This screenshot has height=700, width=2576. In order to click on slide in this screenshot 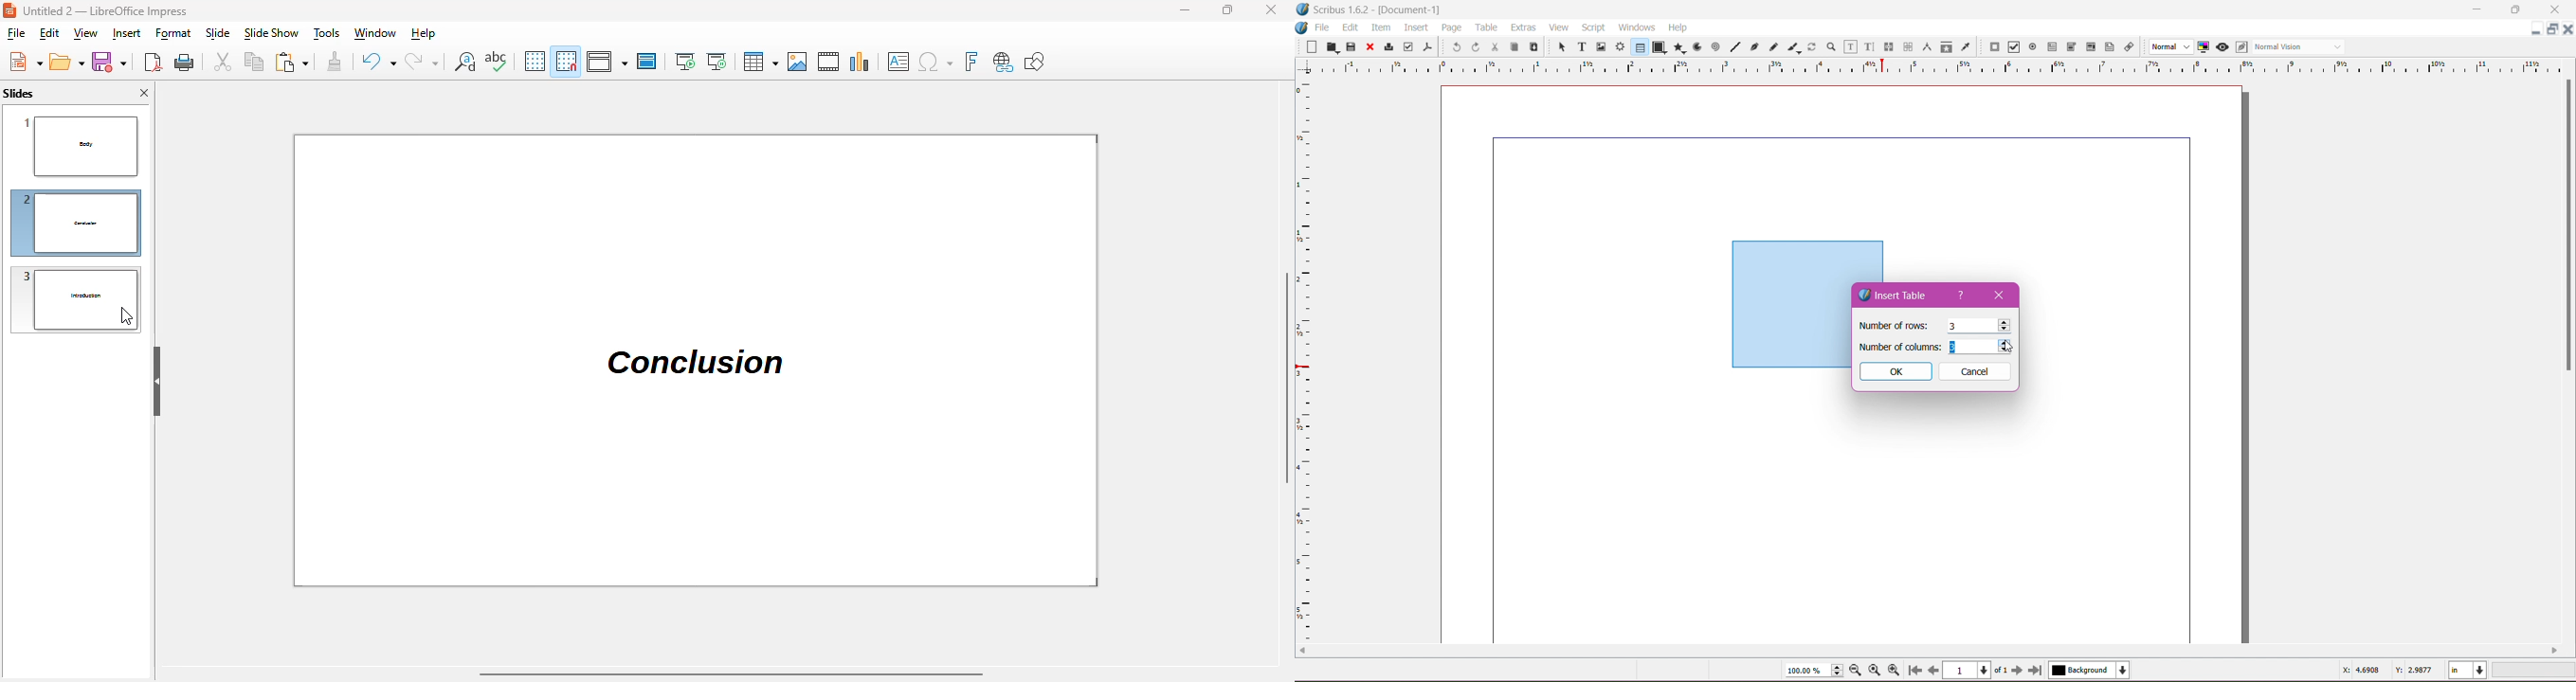, I will do `click(218, 33)`.